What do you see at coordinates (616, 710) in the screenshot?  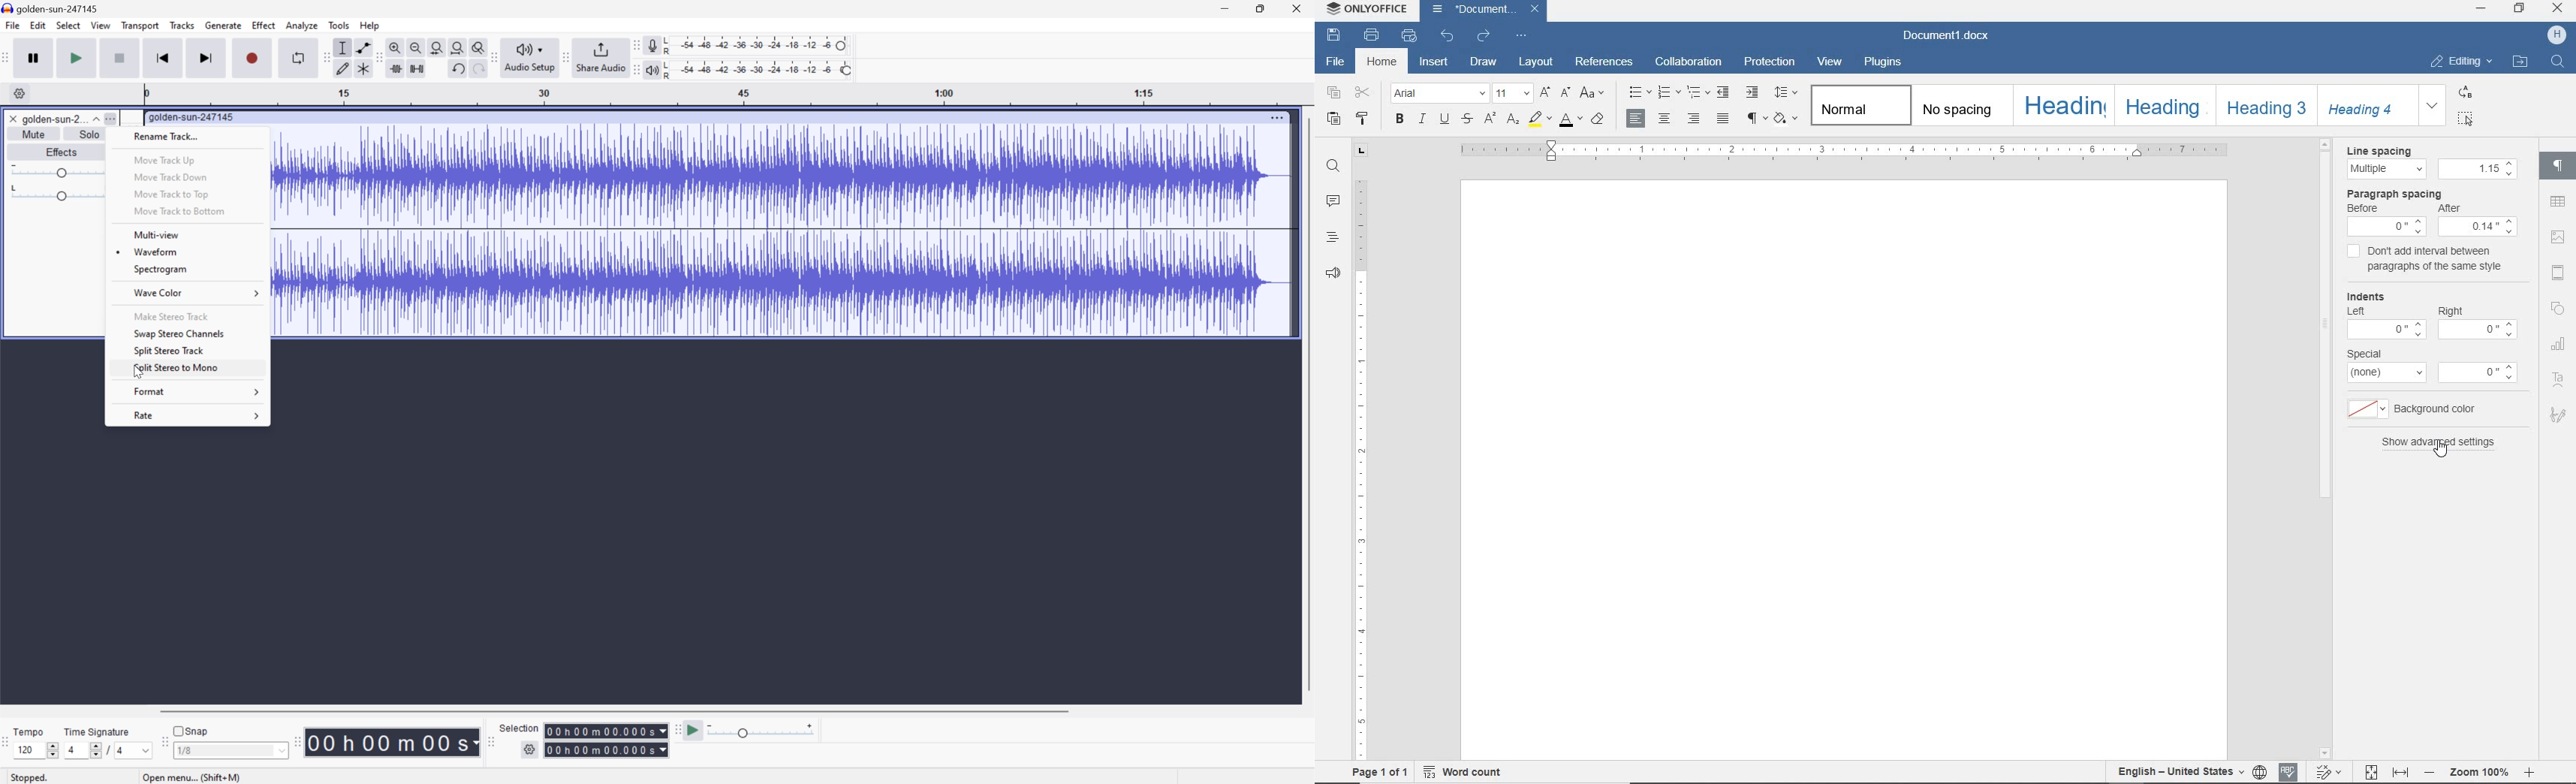 I see `Scroll Bar` at bounding box center [616, 710].